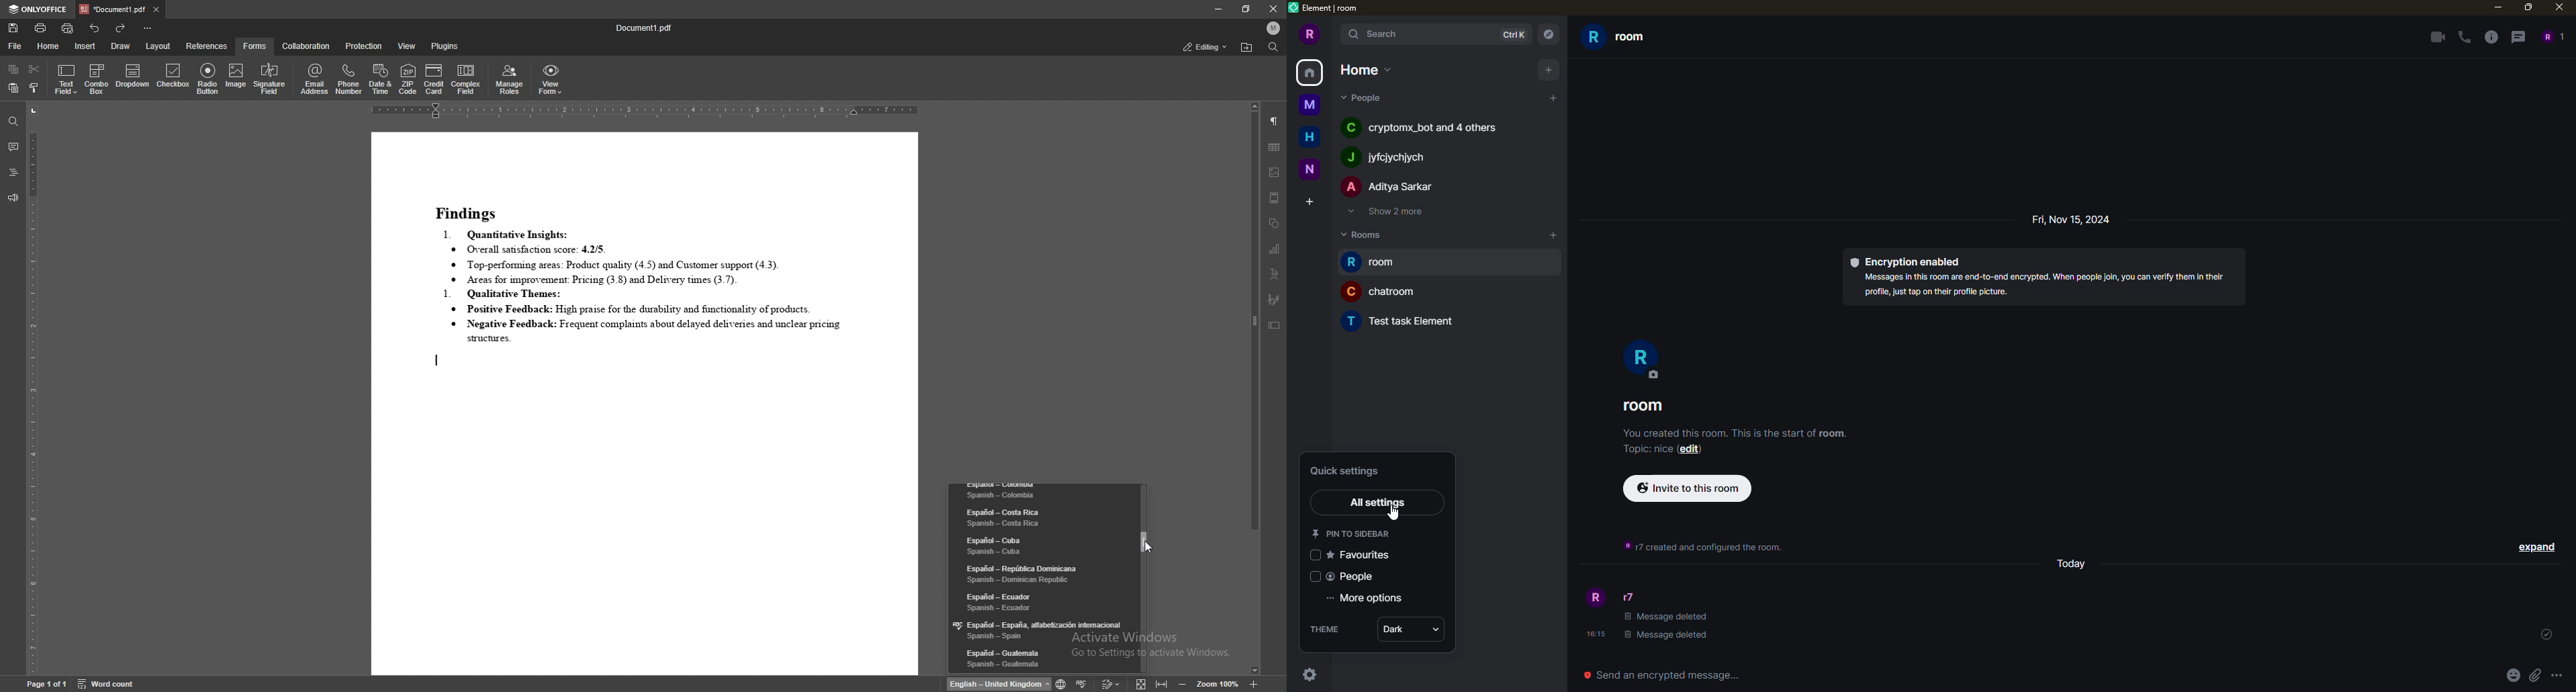 This screenshot has width=2576, height=700. What do you see at coordinates (1647, 406) in the screenshot?
I see `room` at bounding box center [1647, 406].